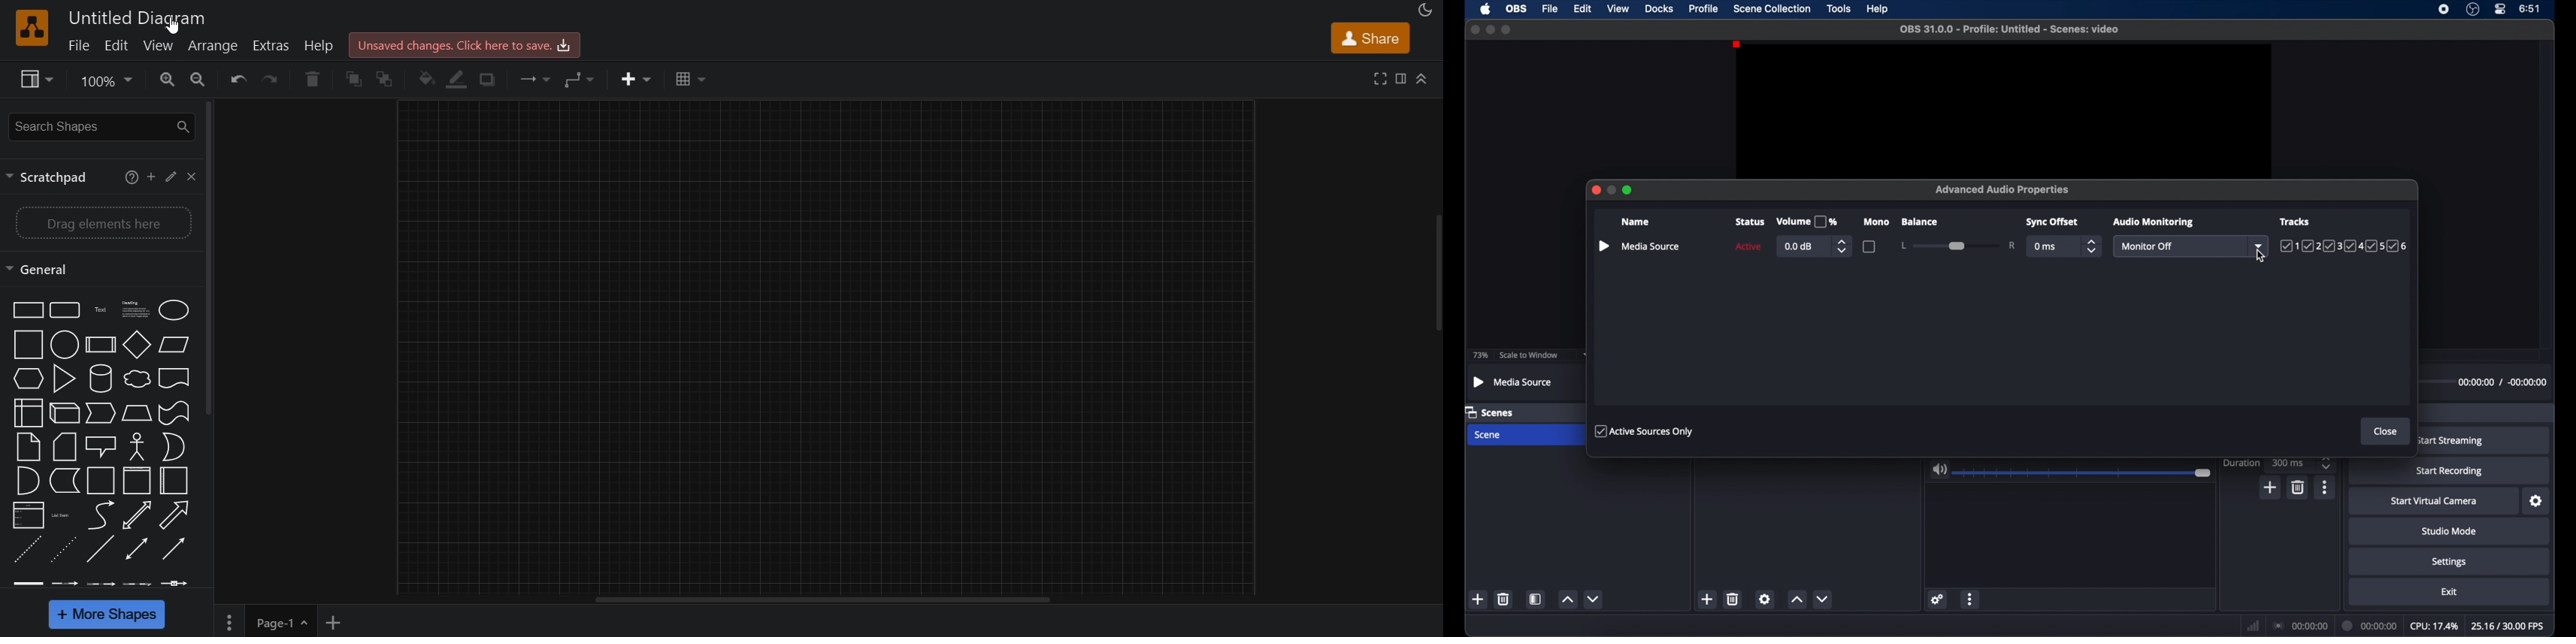 The image size is (2576, 644). I want to click on profile, so click(1704, 8).